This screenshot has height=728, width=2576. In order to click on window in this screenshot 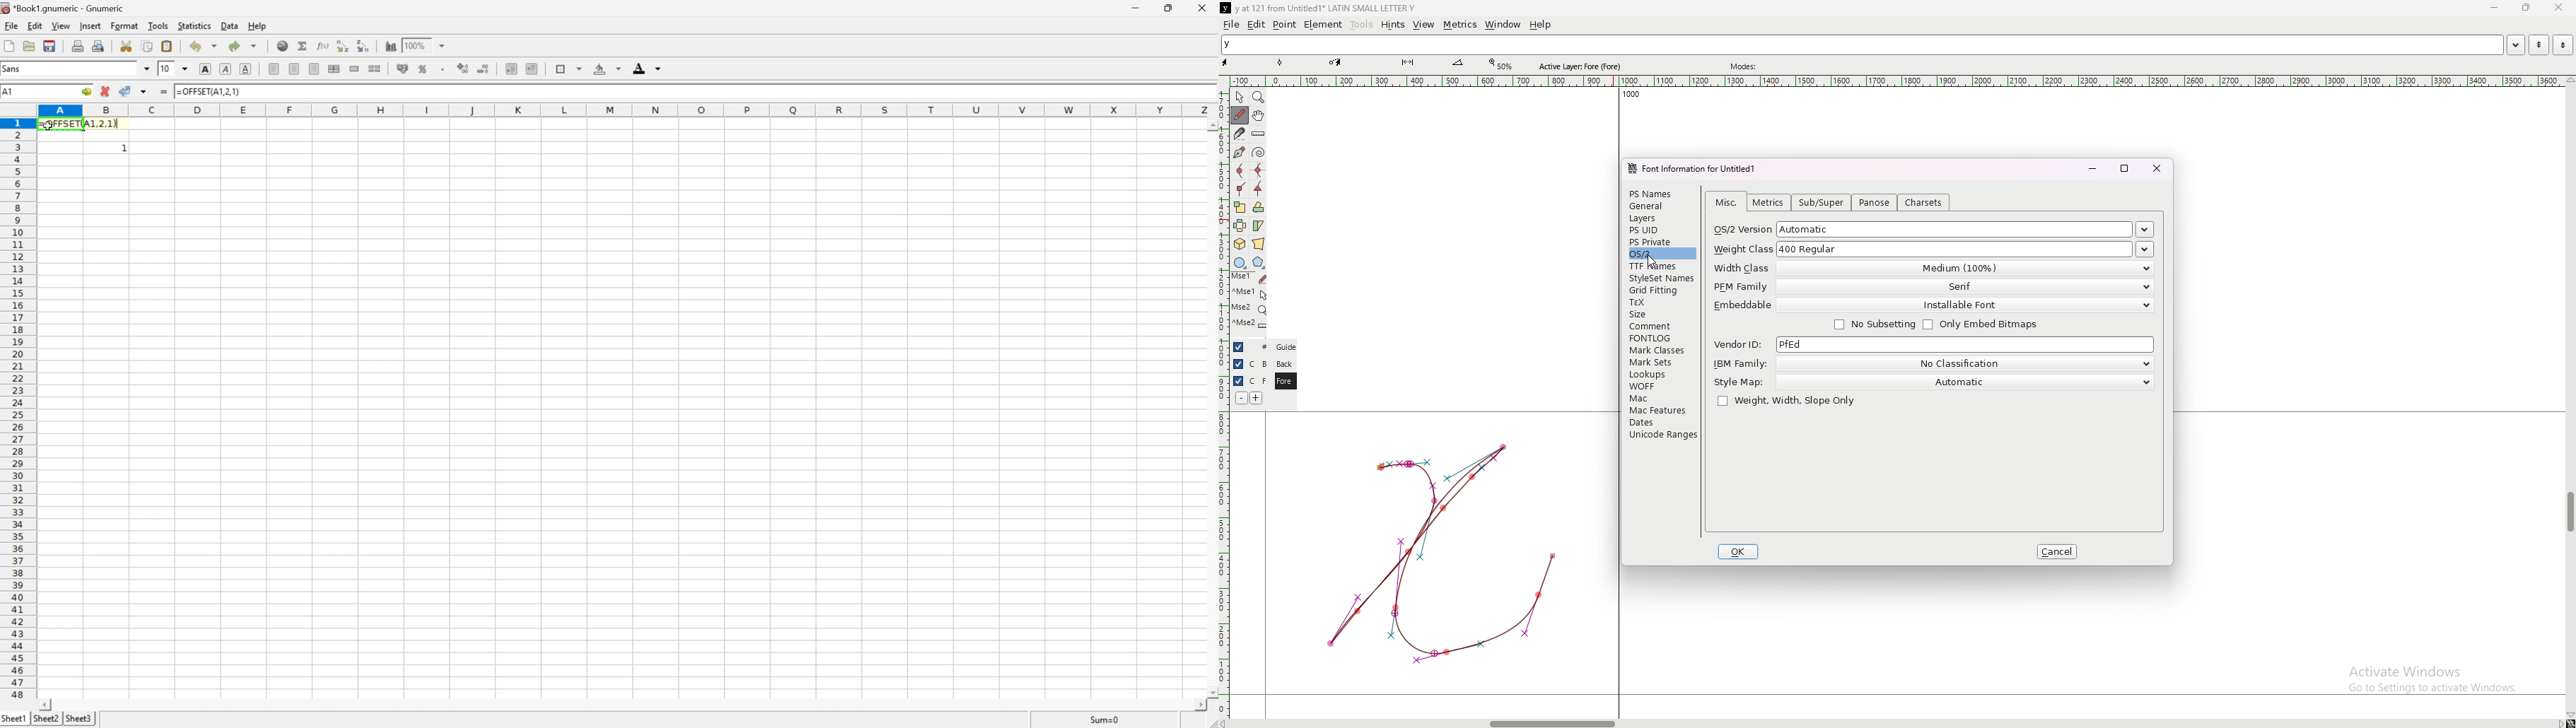, I will do `click(1503, 25)`.